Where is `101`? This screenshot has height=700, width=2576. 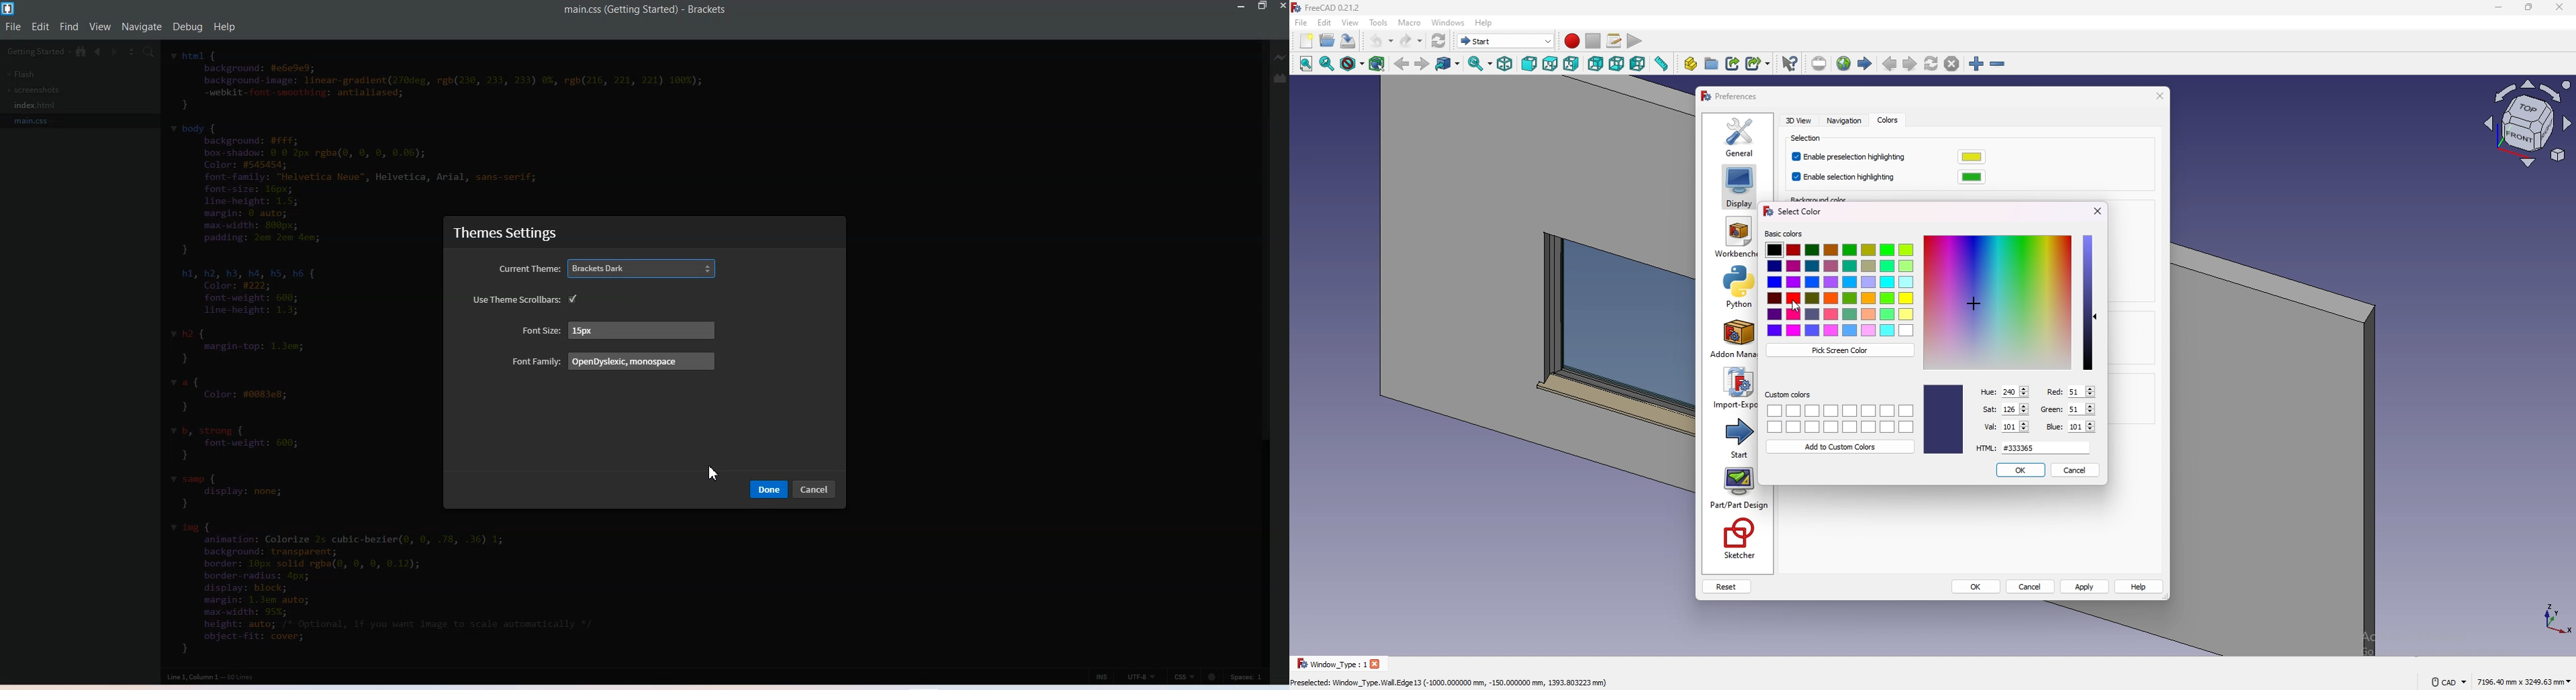
101 is located at coordinates (2015, 426).